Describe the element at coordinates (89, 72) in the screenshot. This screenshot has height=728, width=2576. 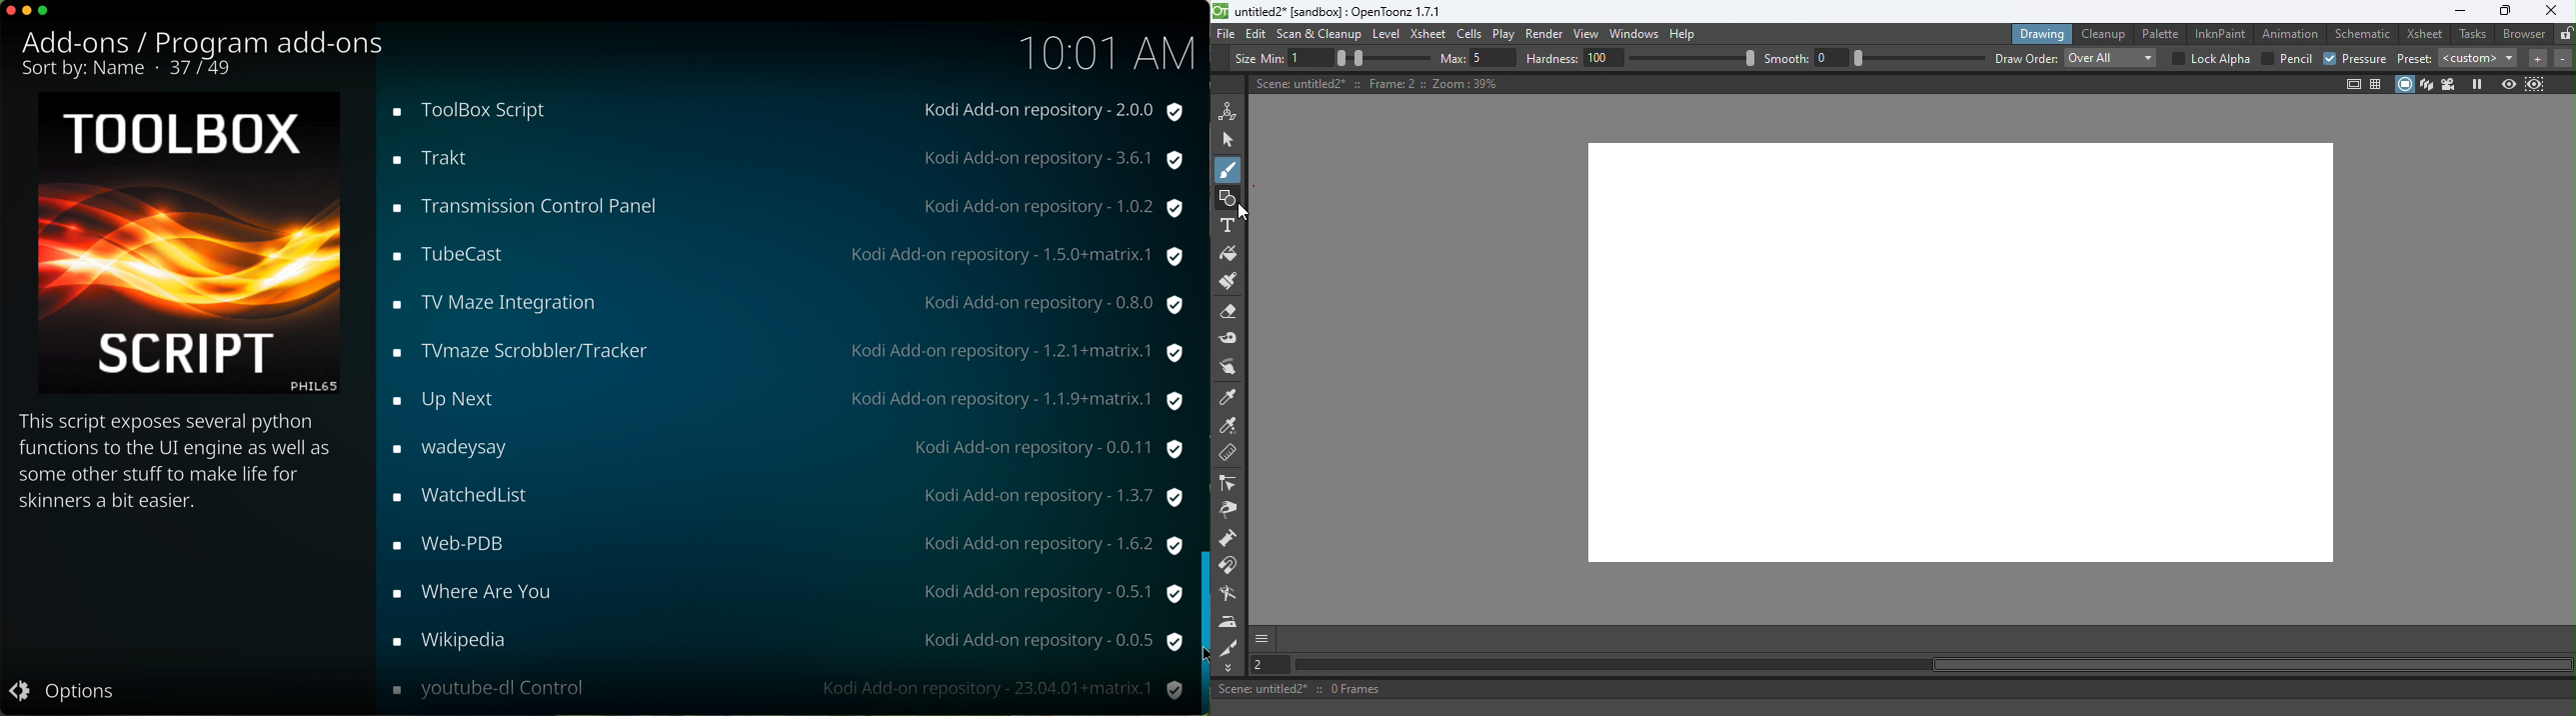
I see `sort by name` at that location.